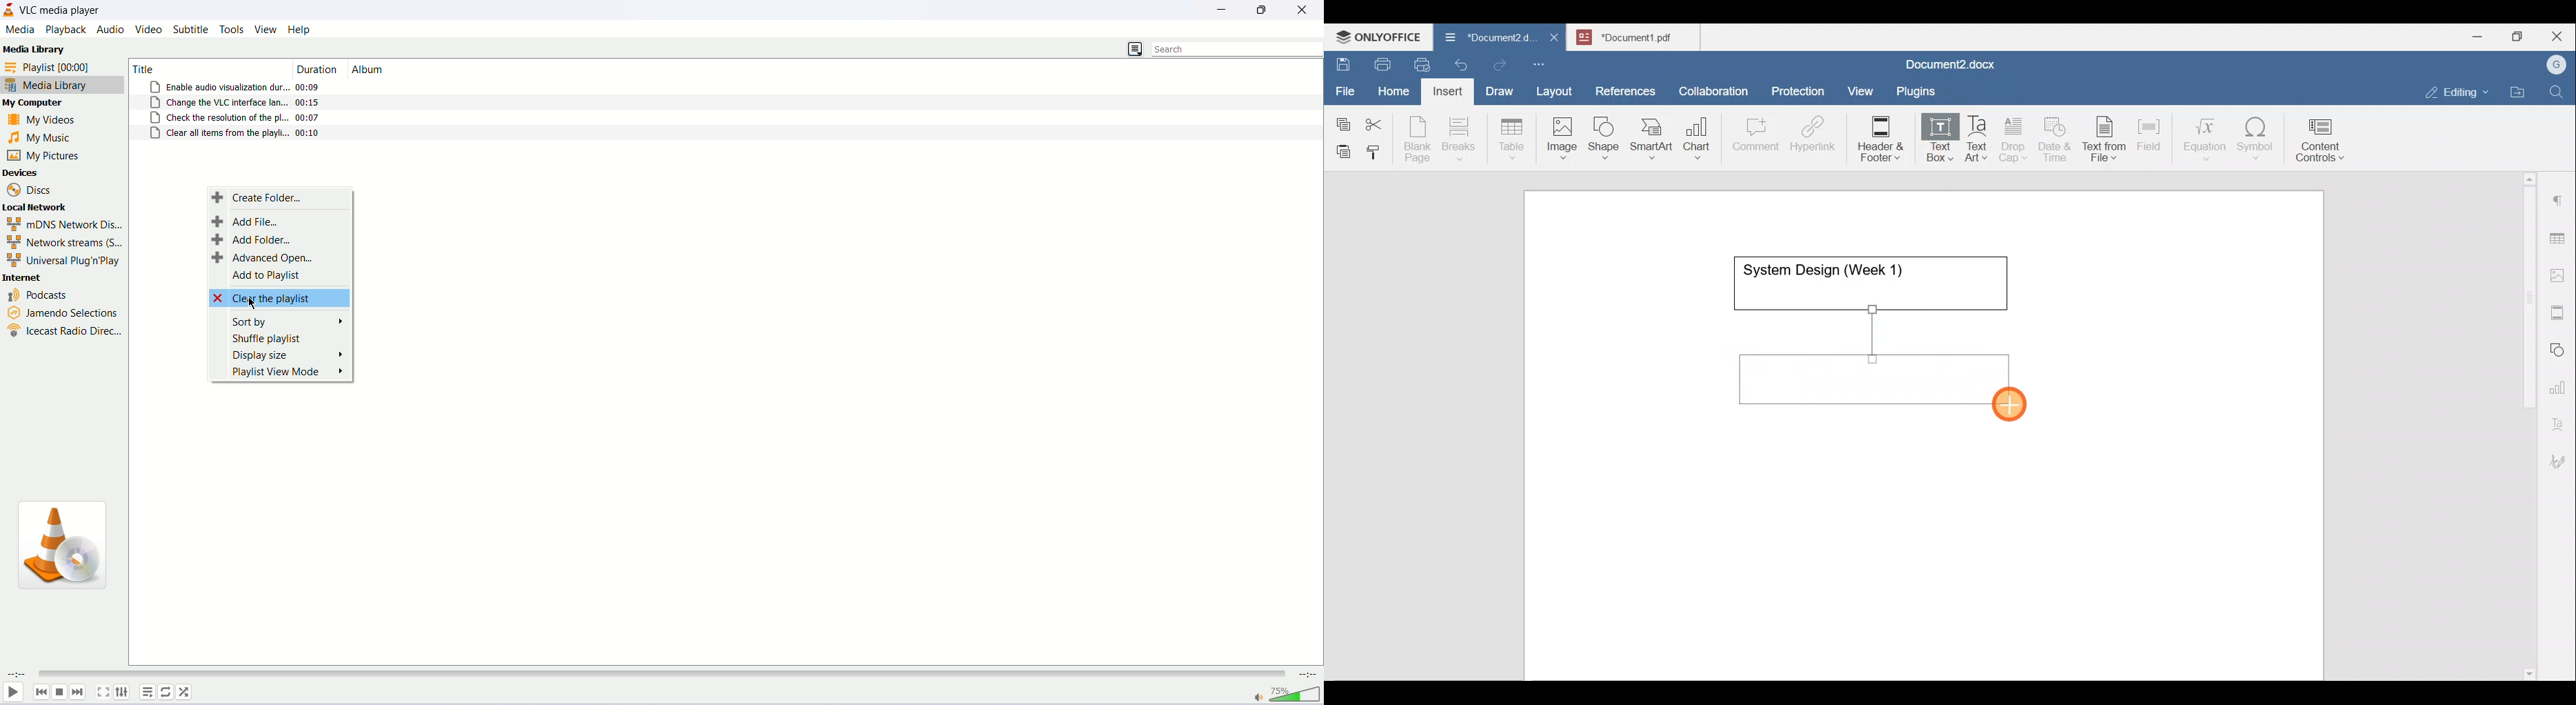 This screenshot has width=2576, height=728. What do you see at coordinates (1512, 136) in the screenshot?
I see `Table` at bounding box center [1512, 136].